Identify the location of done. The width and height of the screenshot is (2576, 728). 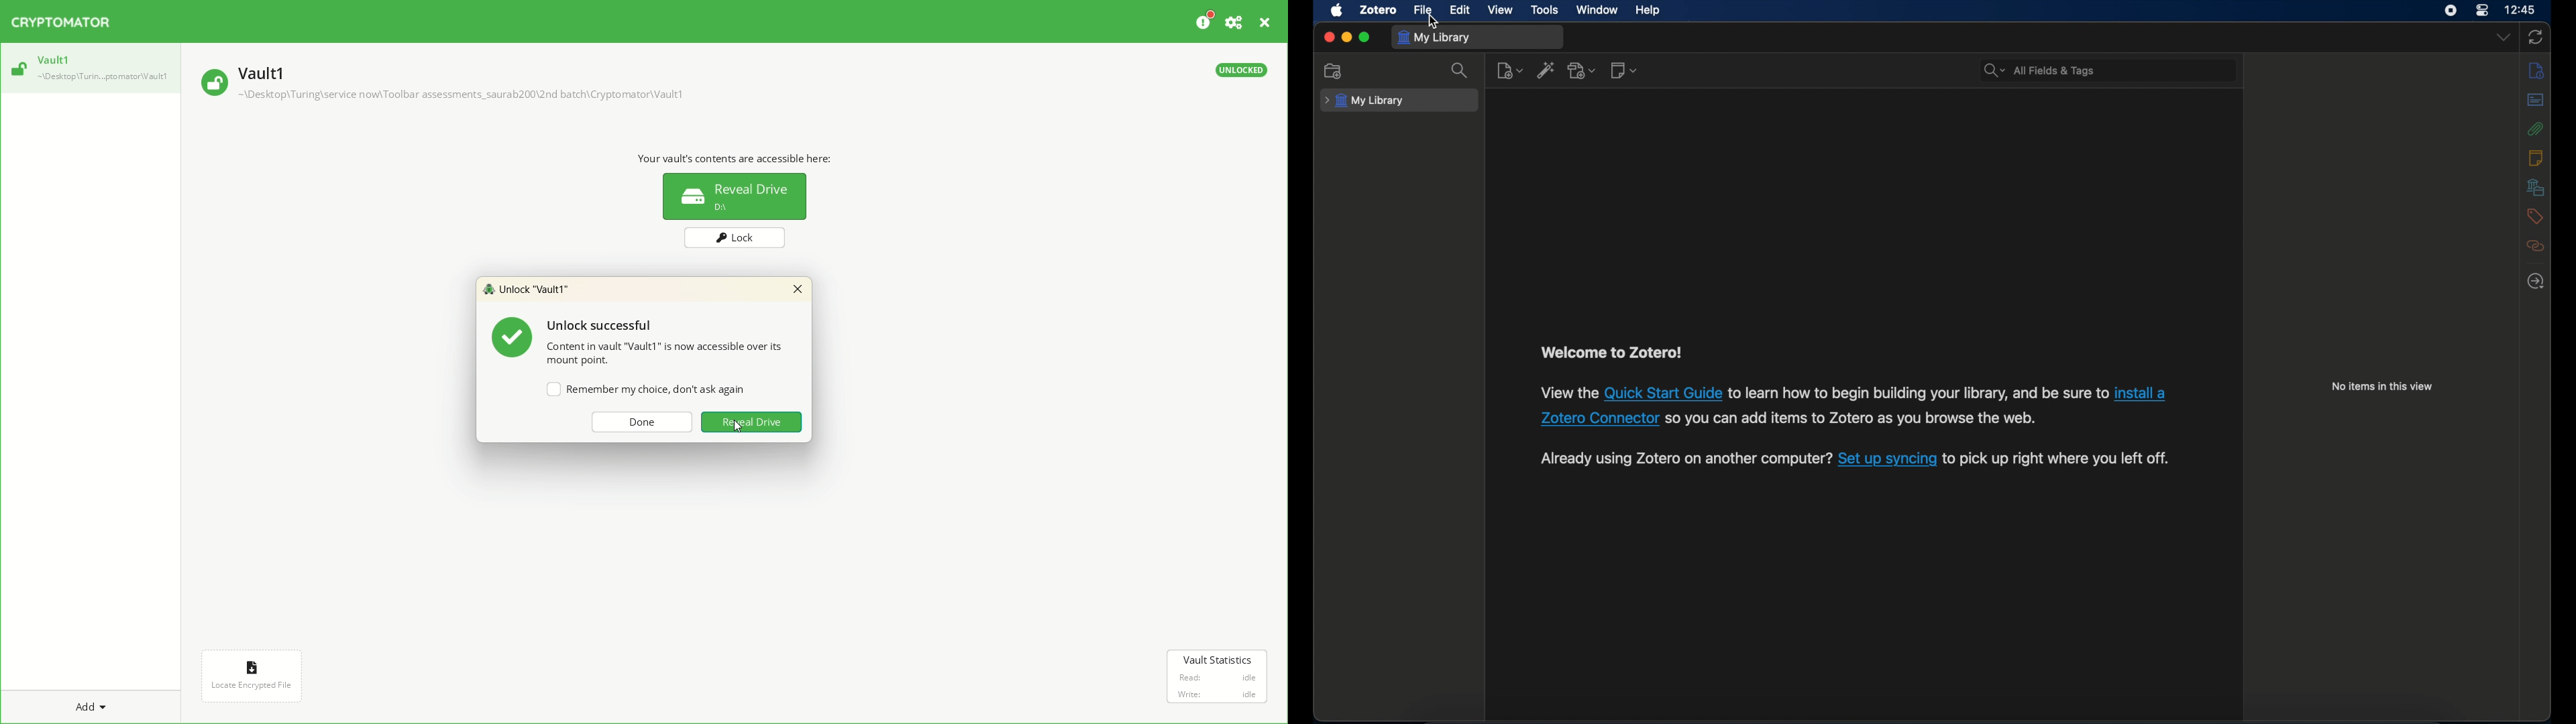
(643, 422).